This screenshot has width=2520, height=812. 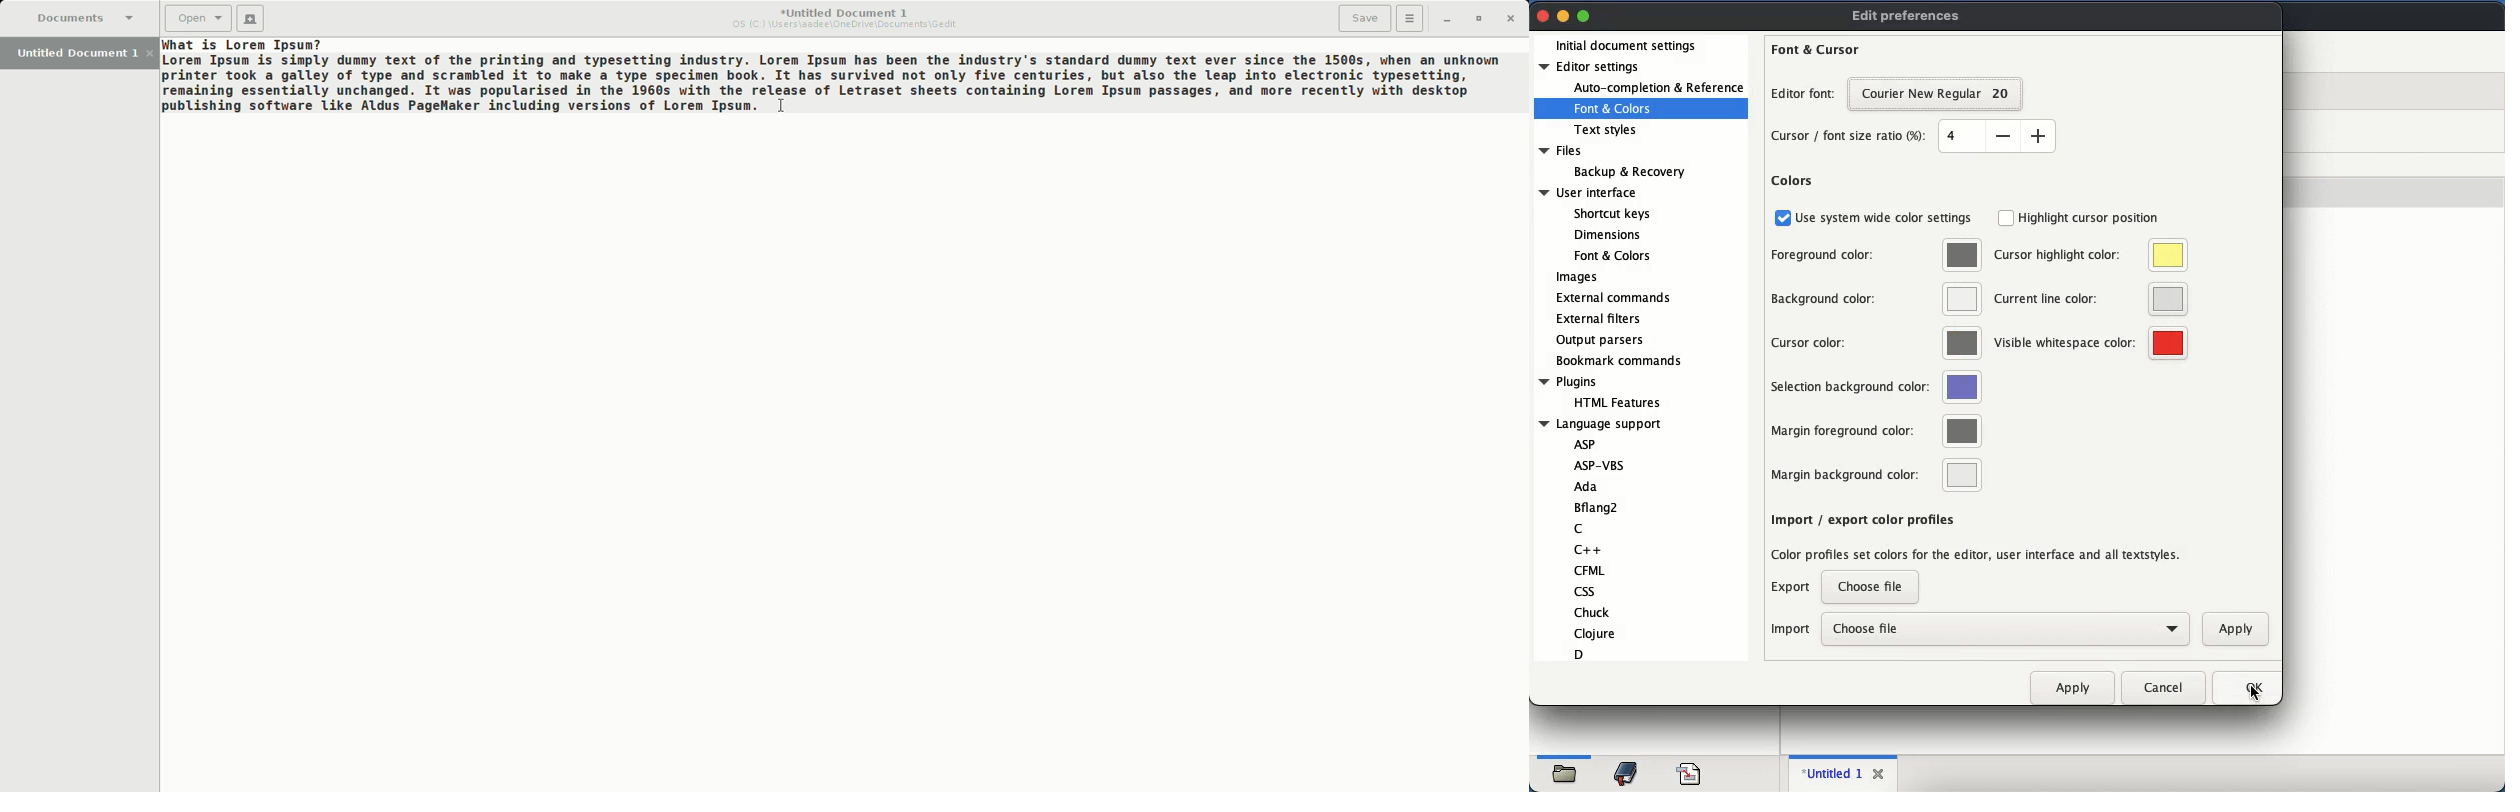 I want to click on Bflang2, so click(x=1596, y=507).